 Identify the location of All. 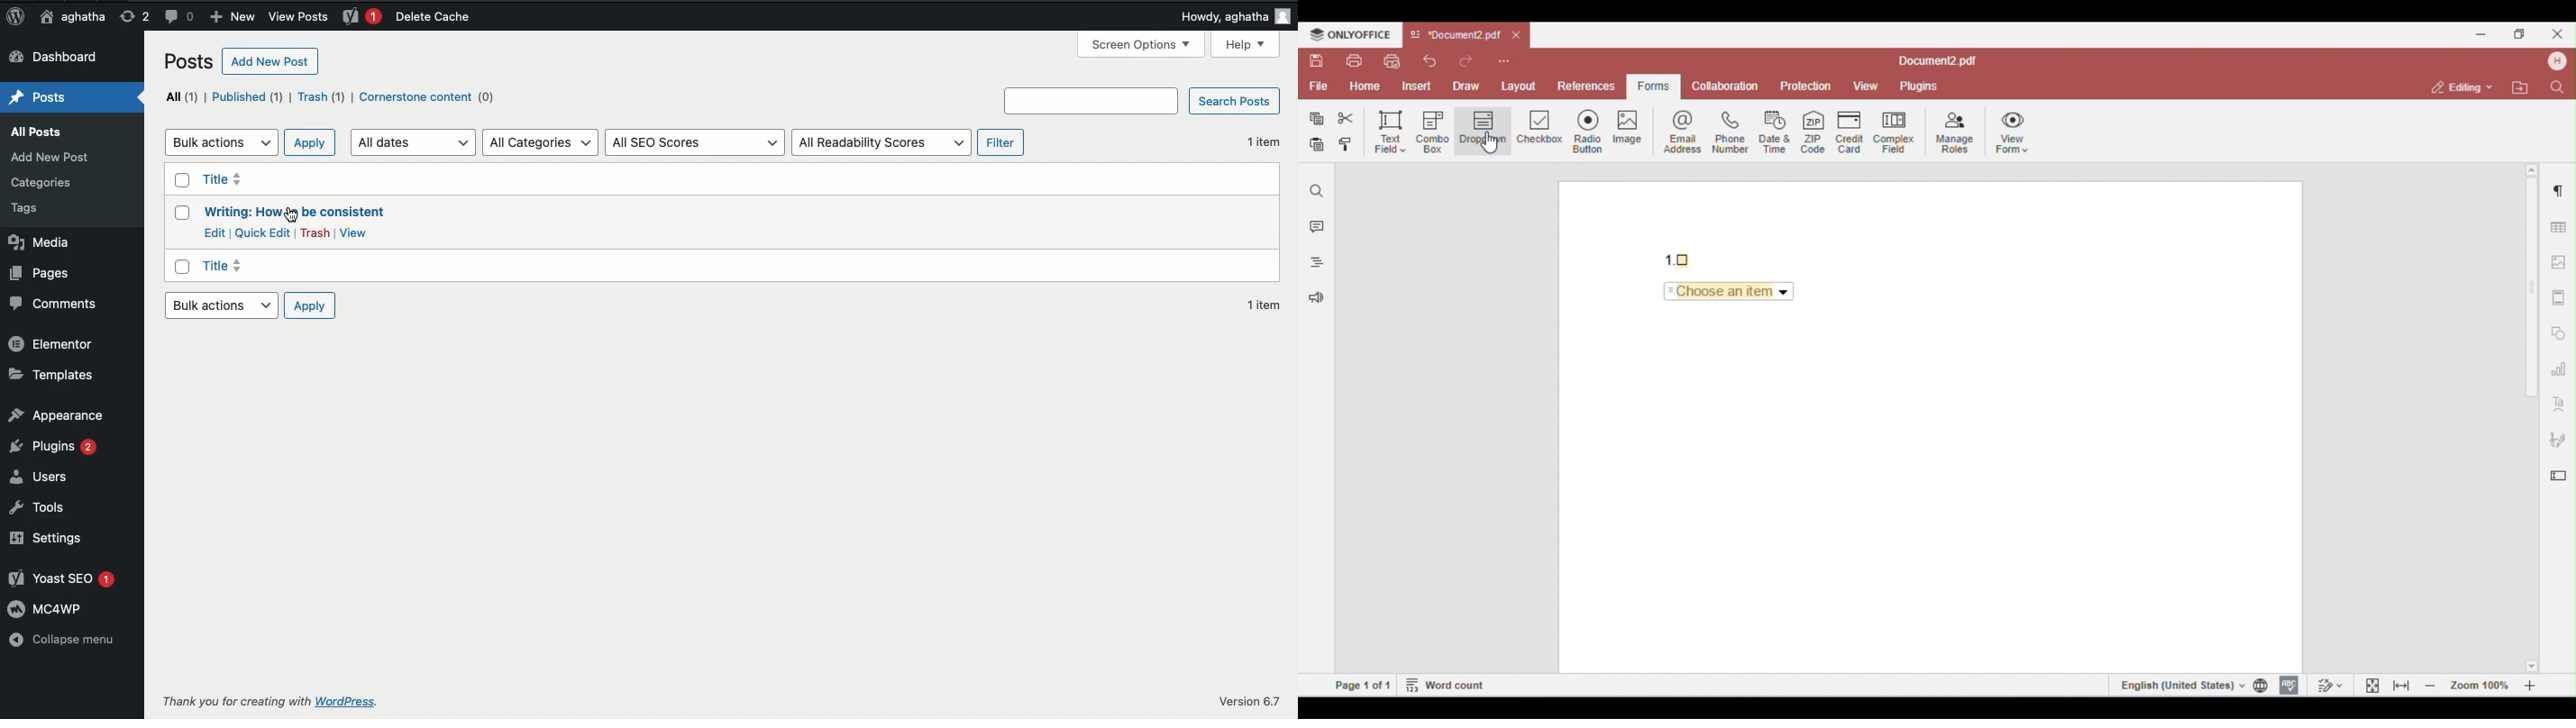
(179, 97).